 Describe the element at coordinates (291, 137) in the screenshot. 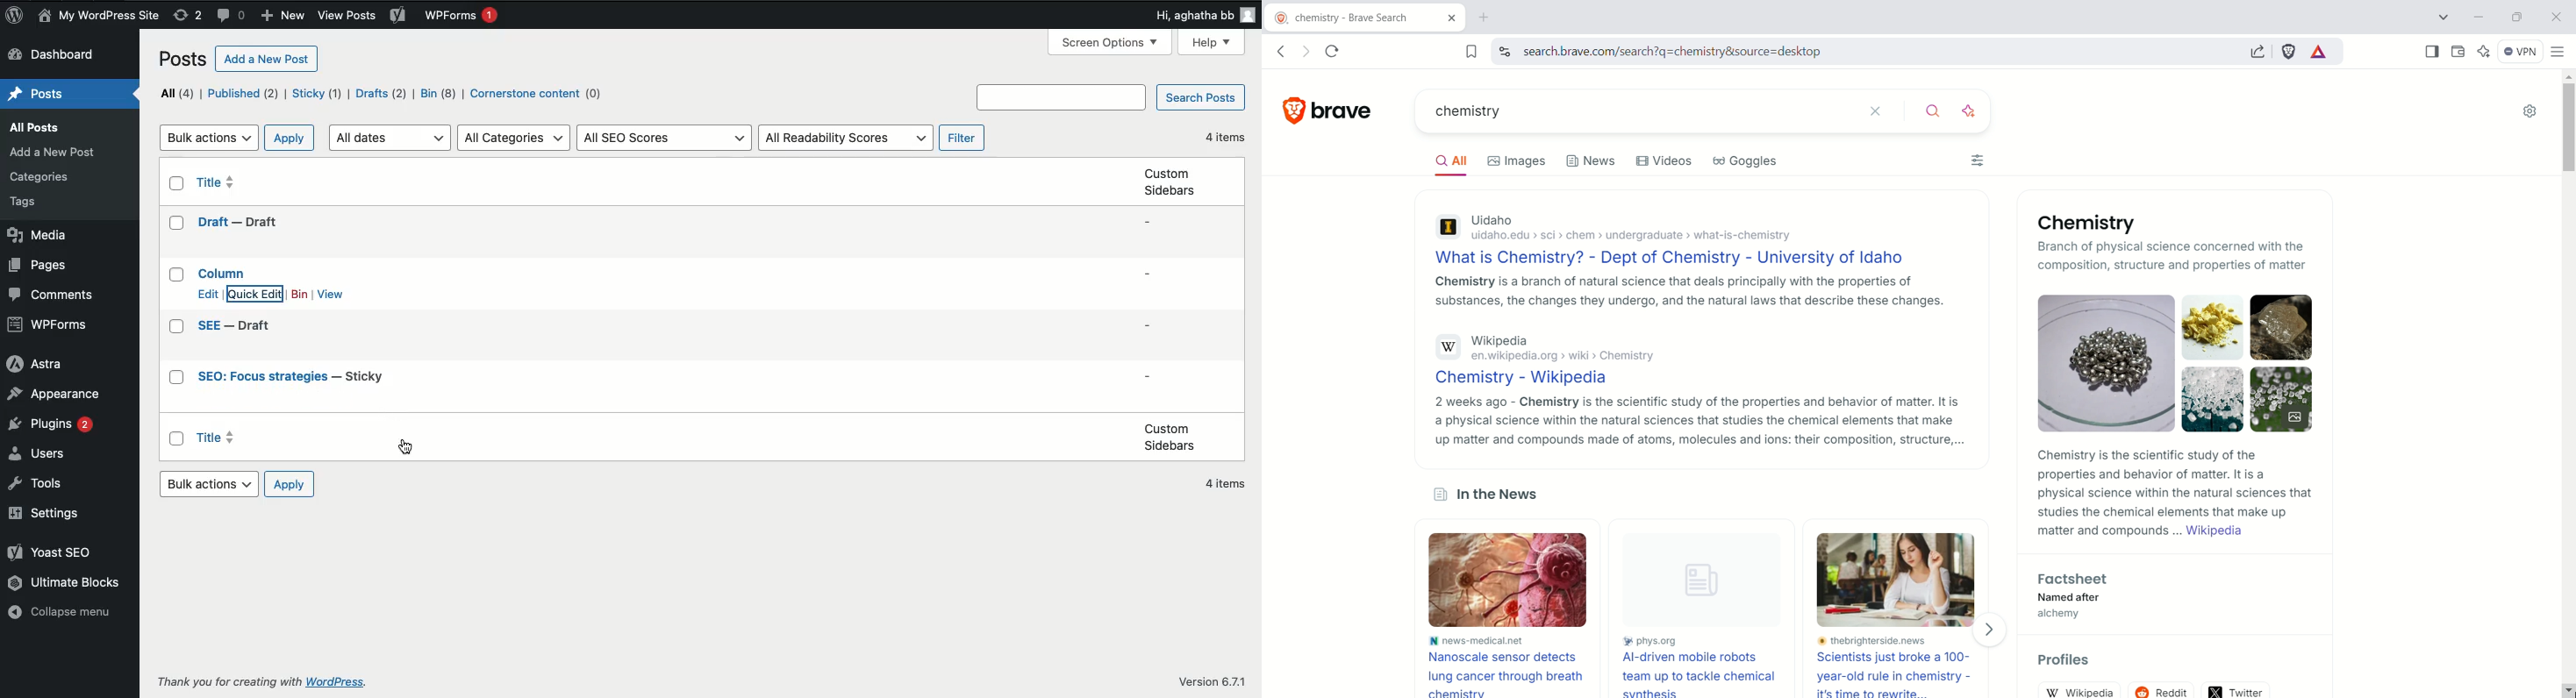

I see `Apply` at that location.